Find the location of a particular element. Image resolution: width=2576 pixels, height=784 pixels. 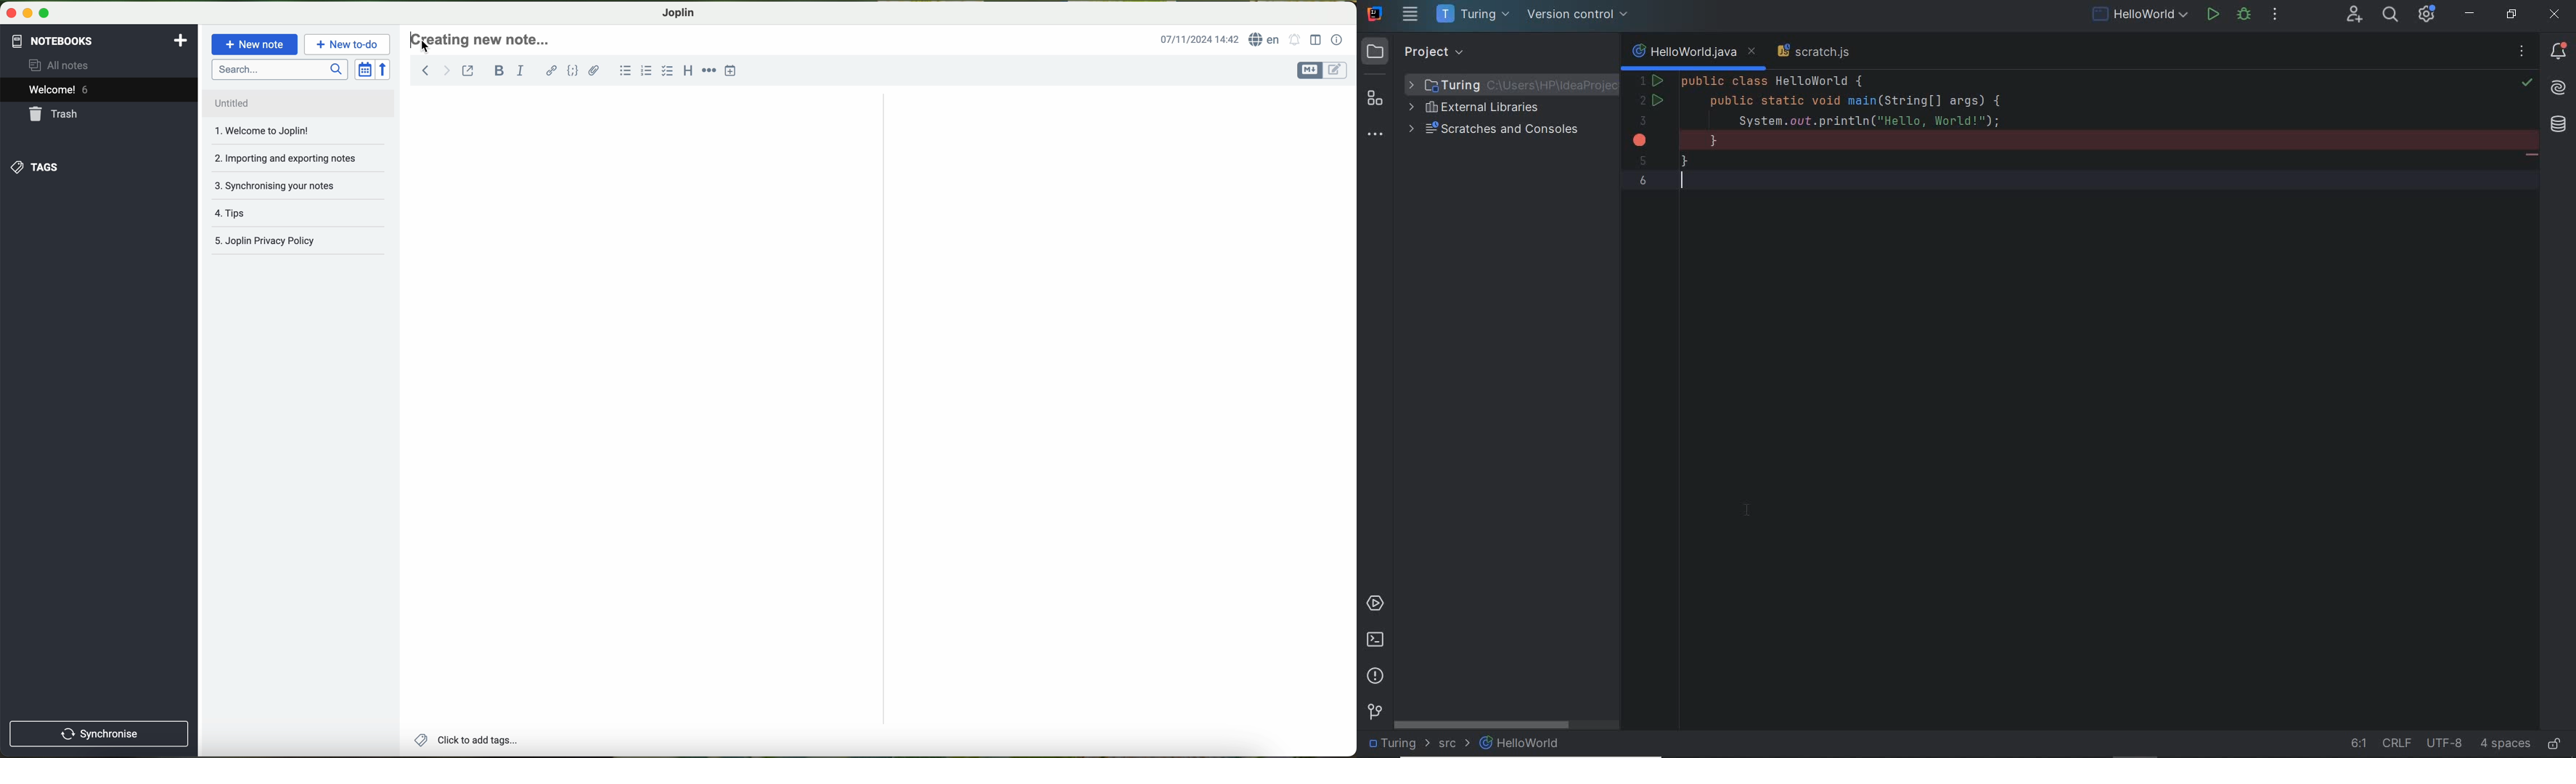

tags is located at coordinates (99, 167).